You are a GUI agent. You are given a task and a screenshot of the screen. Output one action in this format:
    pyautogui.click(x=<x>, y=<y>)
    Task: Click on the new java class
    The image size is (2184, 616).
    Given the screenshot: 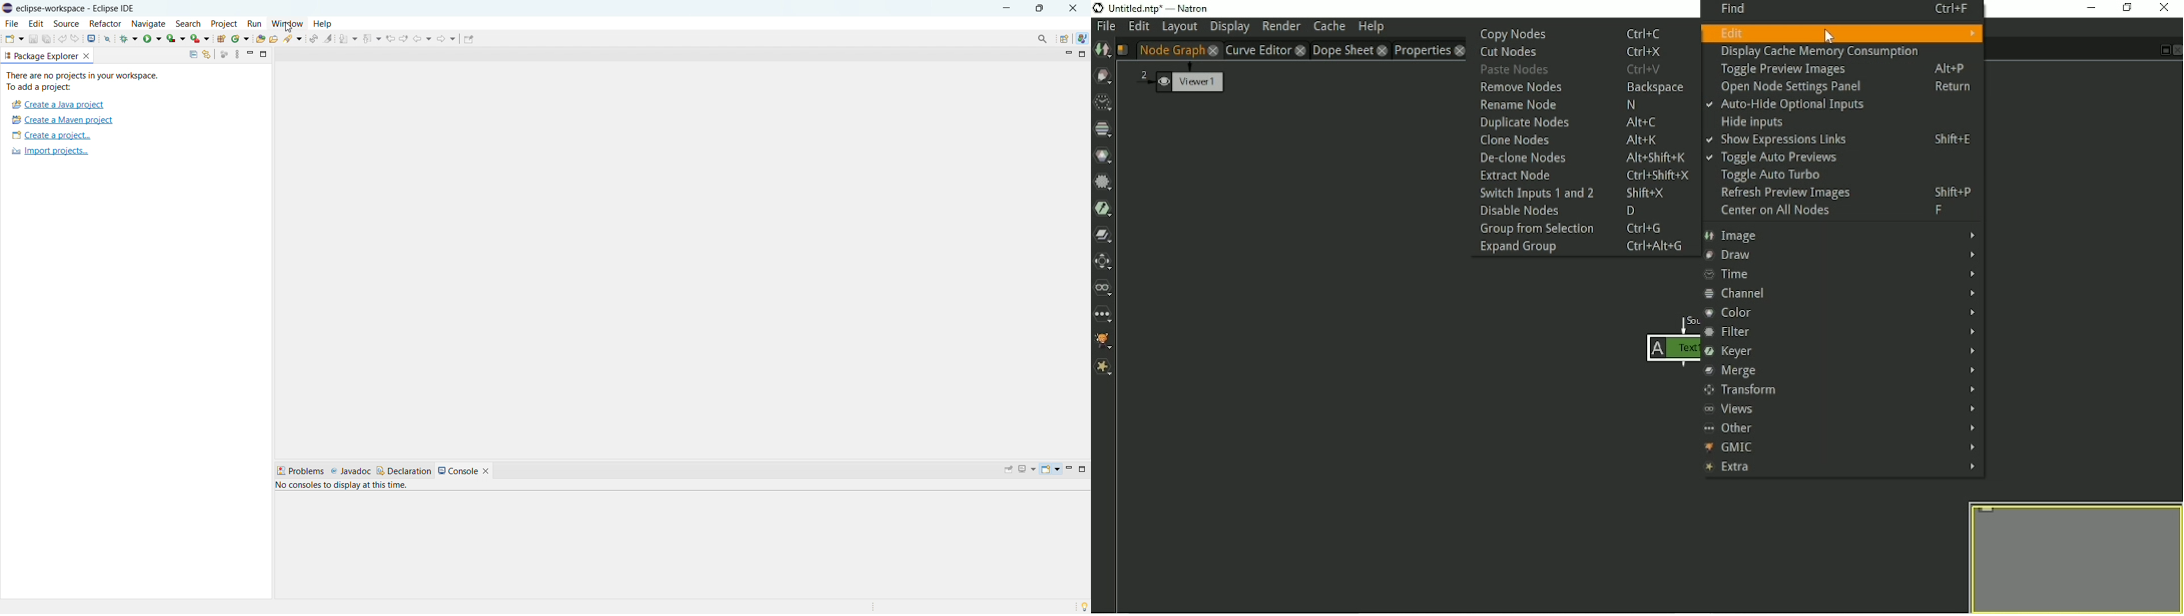 What is the action you would take?
    pyautogui.click(x=240, y=39)
    